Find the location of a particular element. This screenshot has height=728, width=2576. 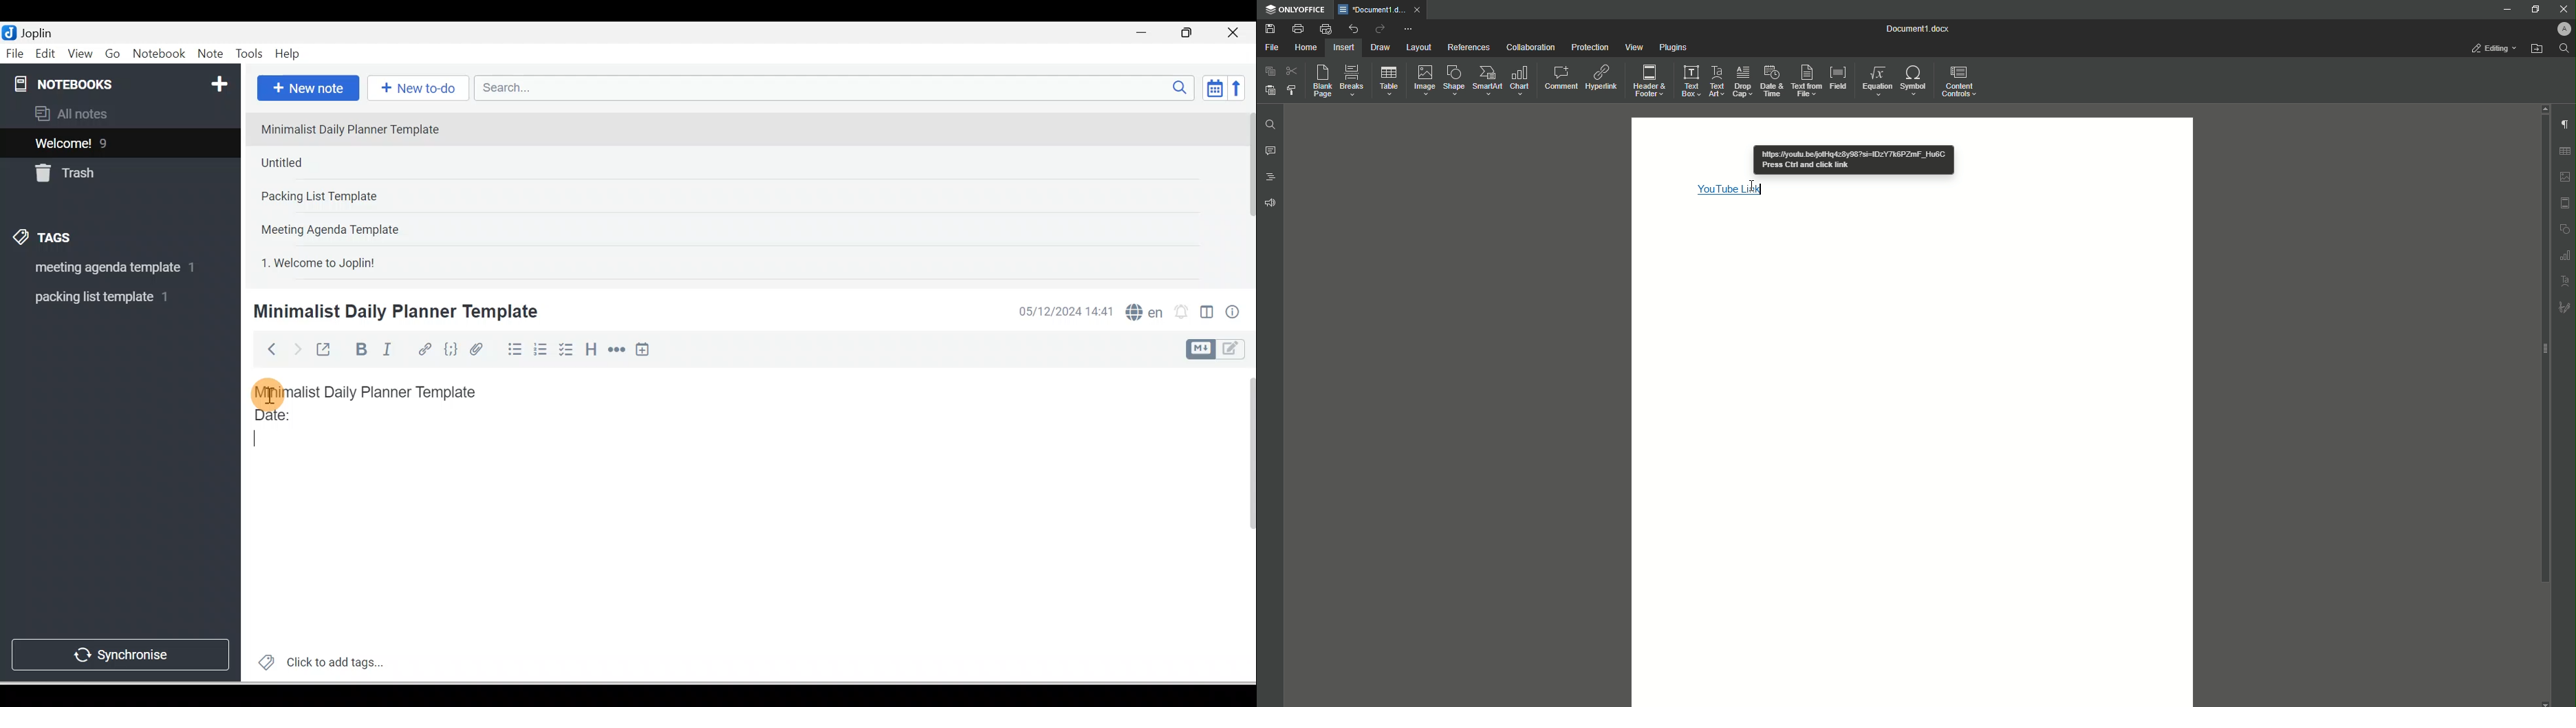

Notebook is located at coordinates (158, 54).